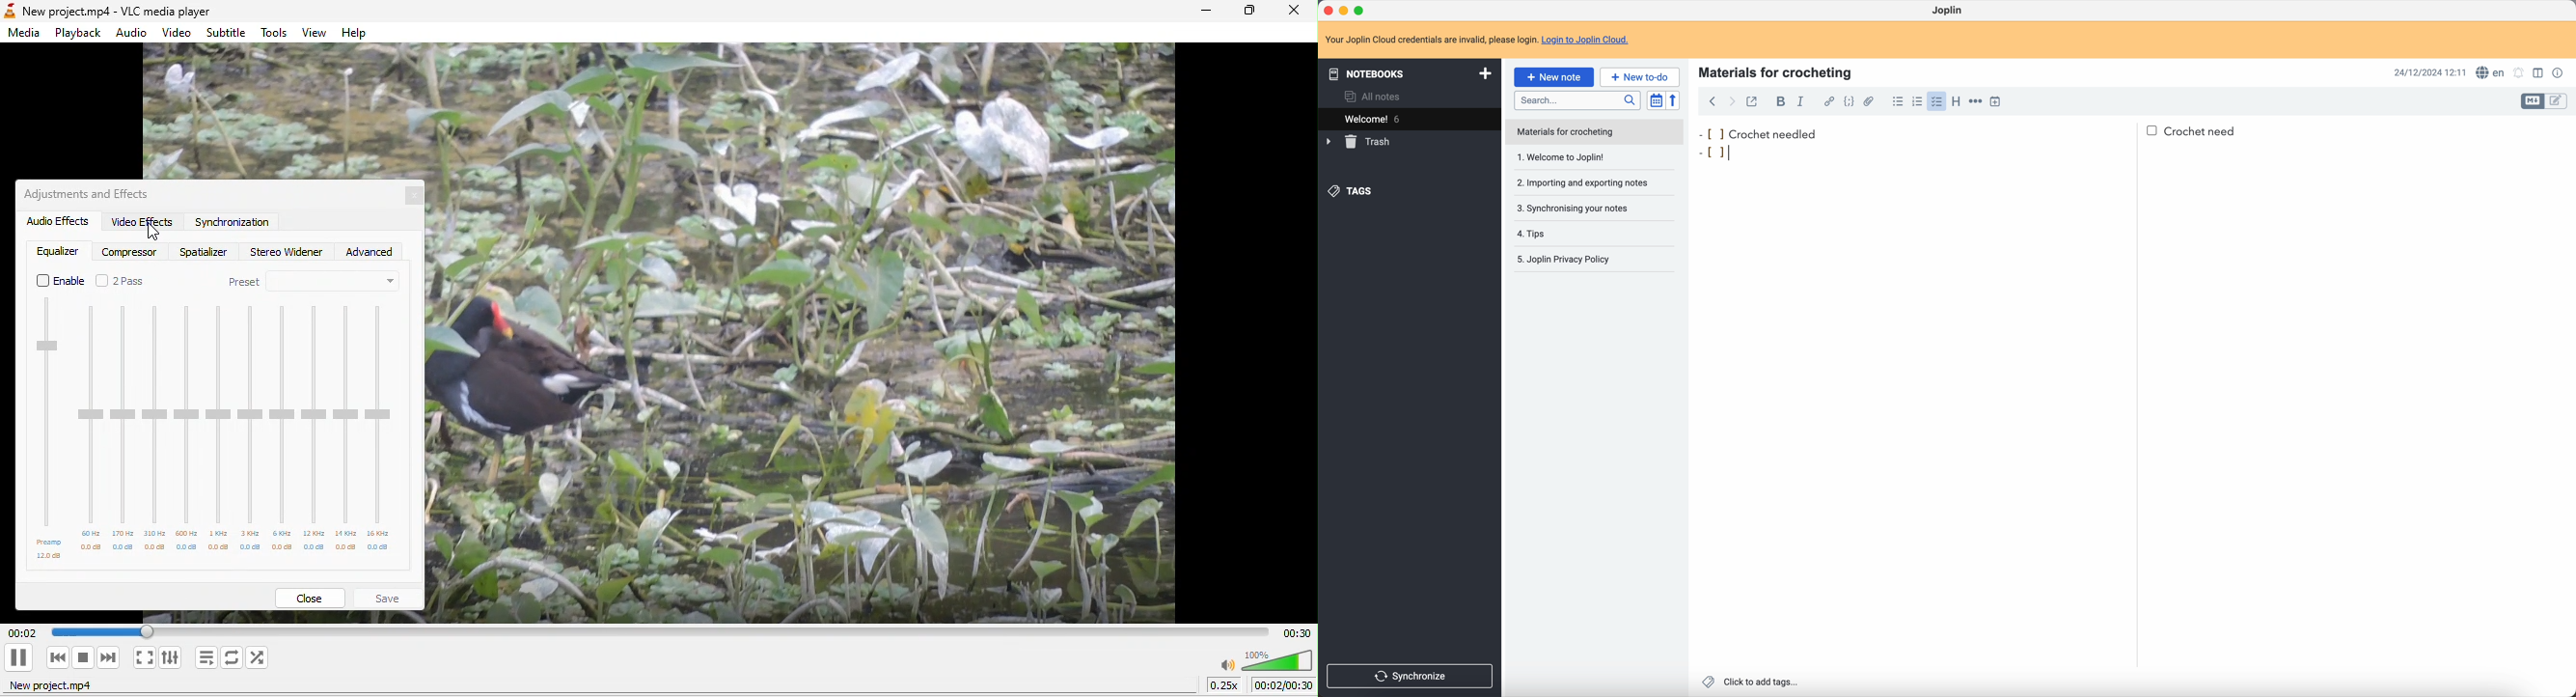  Describe the element at coordinates (1935, 102) in the screenshot. I see `click on checklist` at that location.